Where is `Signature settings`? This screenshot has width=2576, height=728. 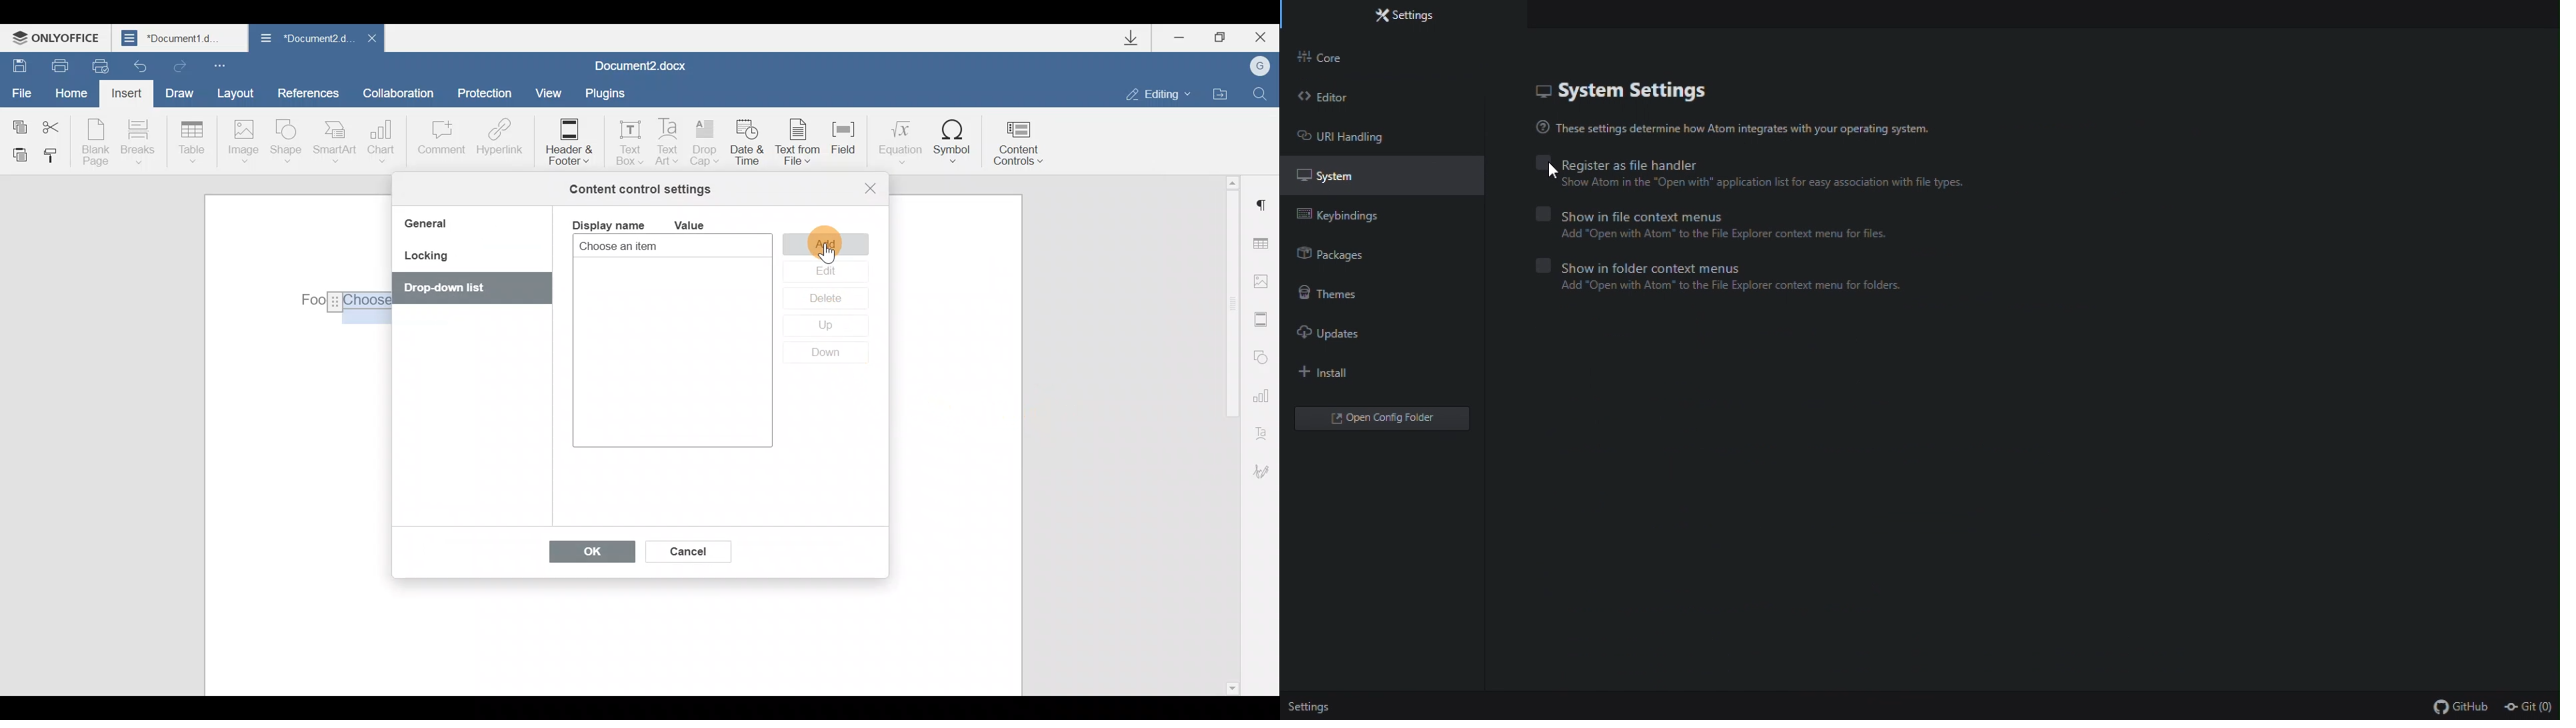
Signature settings is located at coordinates (1267, 471).